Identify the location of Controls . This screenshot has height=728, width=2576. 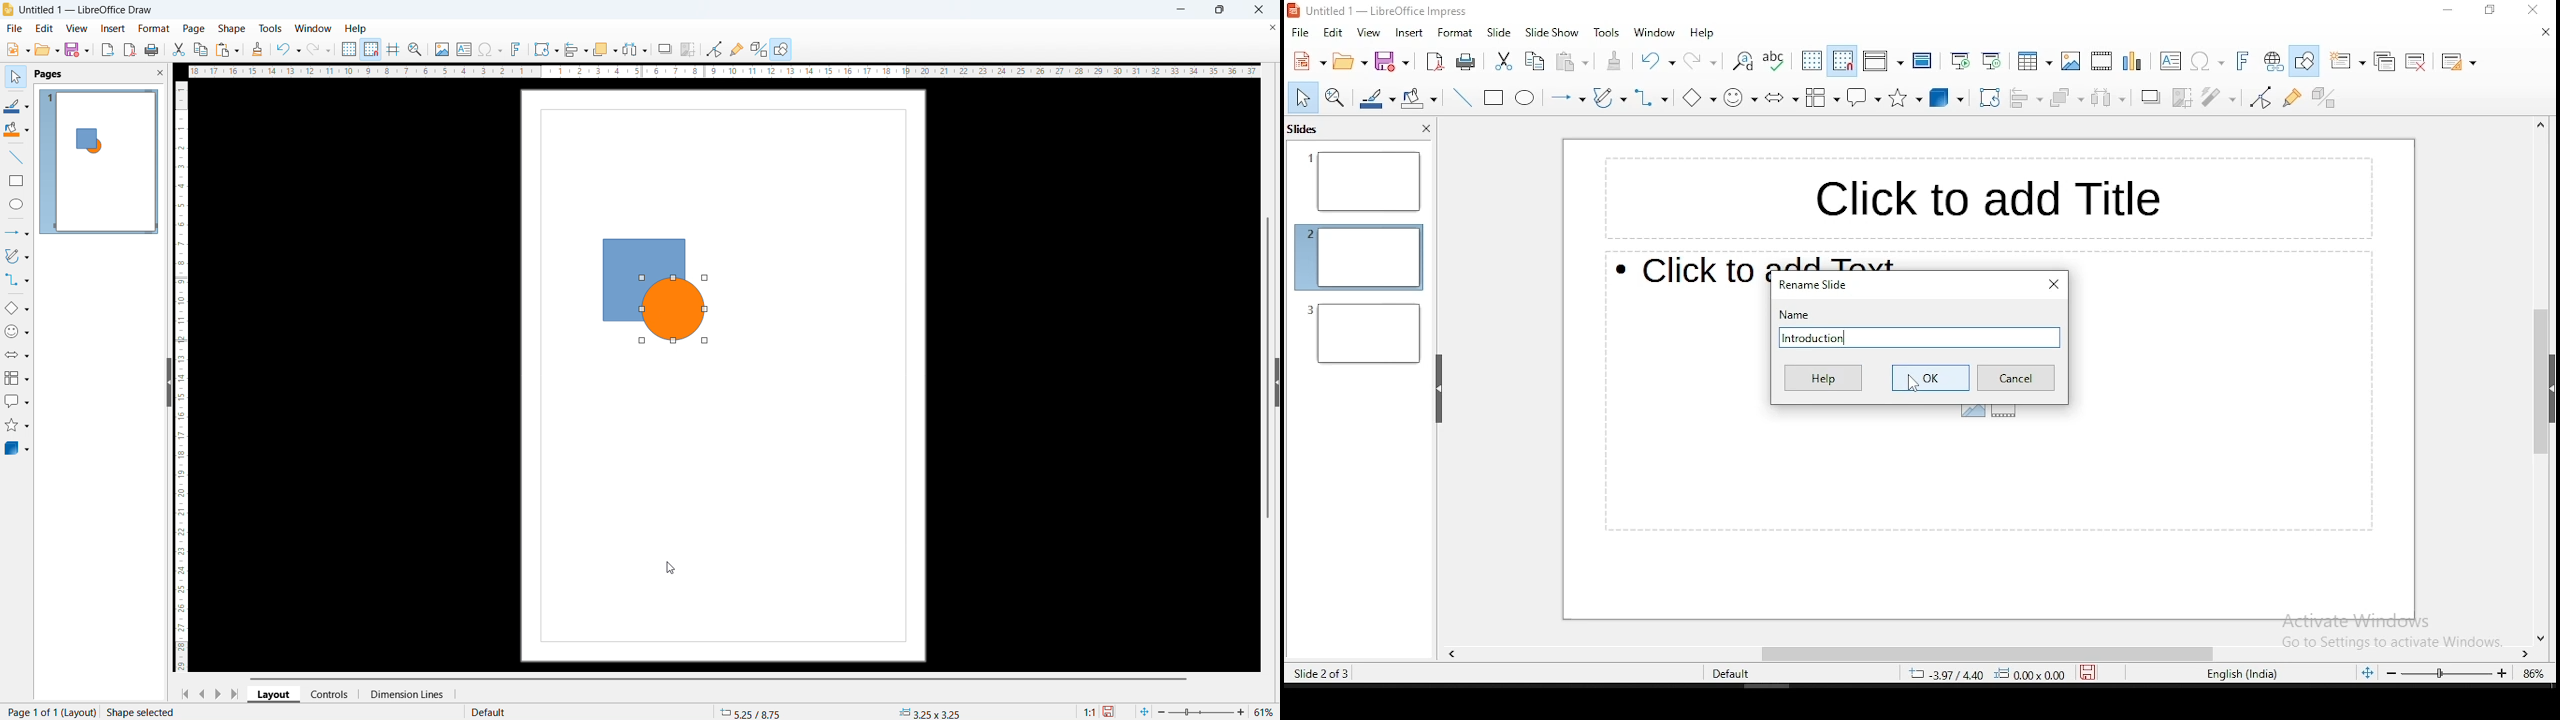
(331, 695).